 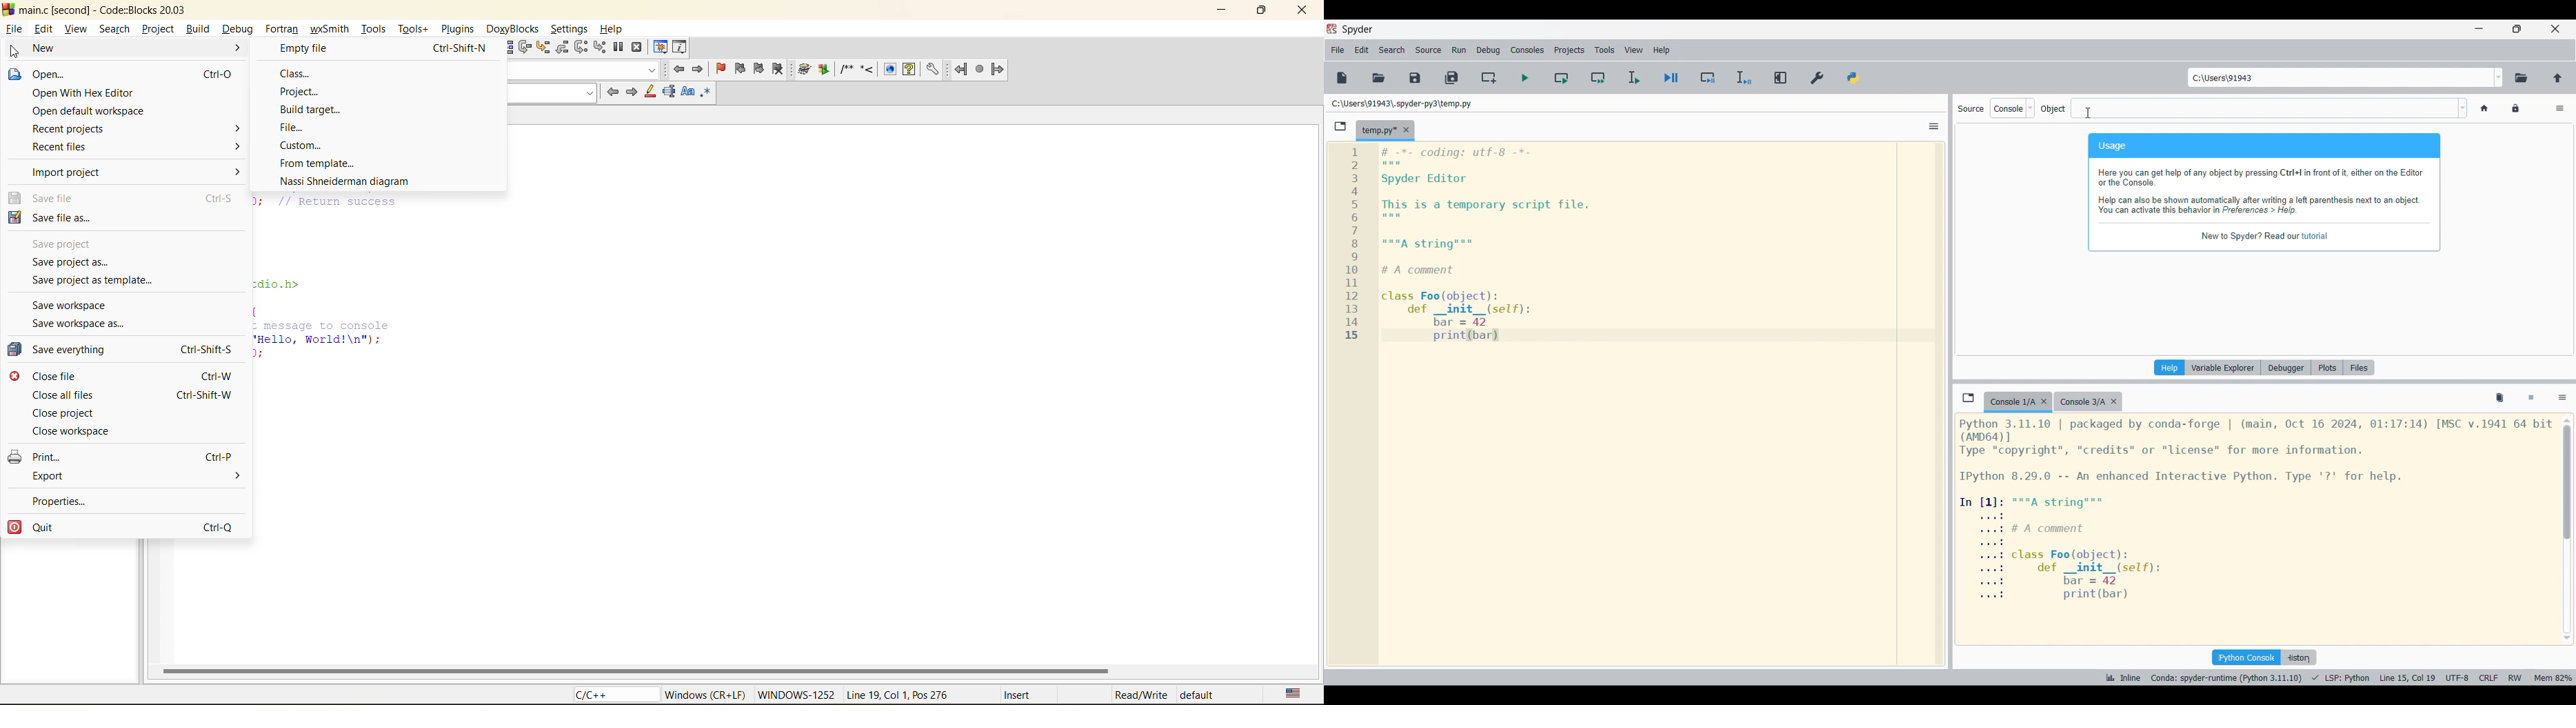 I want to click on Indiactes object, so click(x=2053, y=109).